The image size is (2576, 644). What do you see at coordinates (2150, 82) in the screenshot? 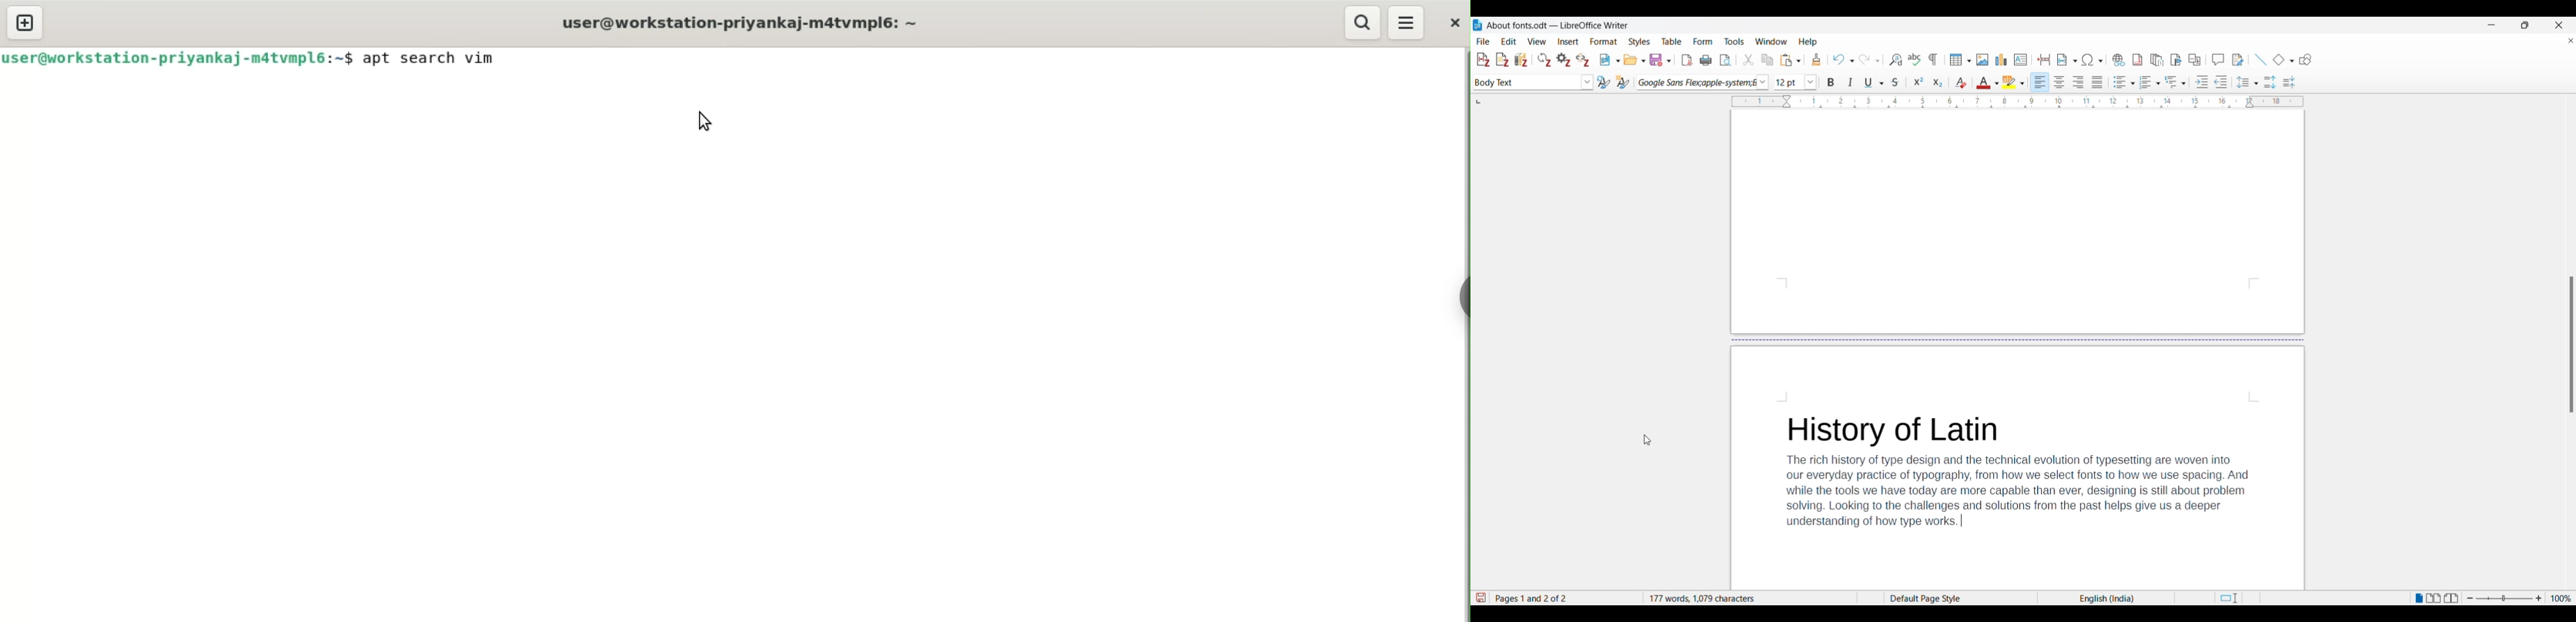
I see `Toggle ordered list` at bounding box center [2150, 82].